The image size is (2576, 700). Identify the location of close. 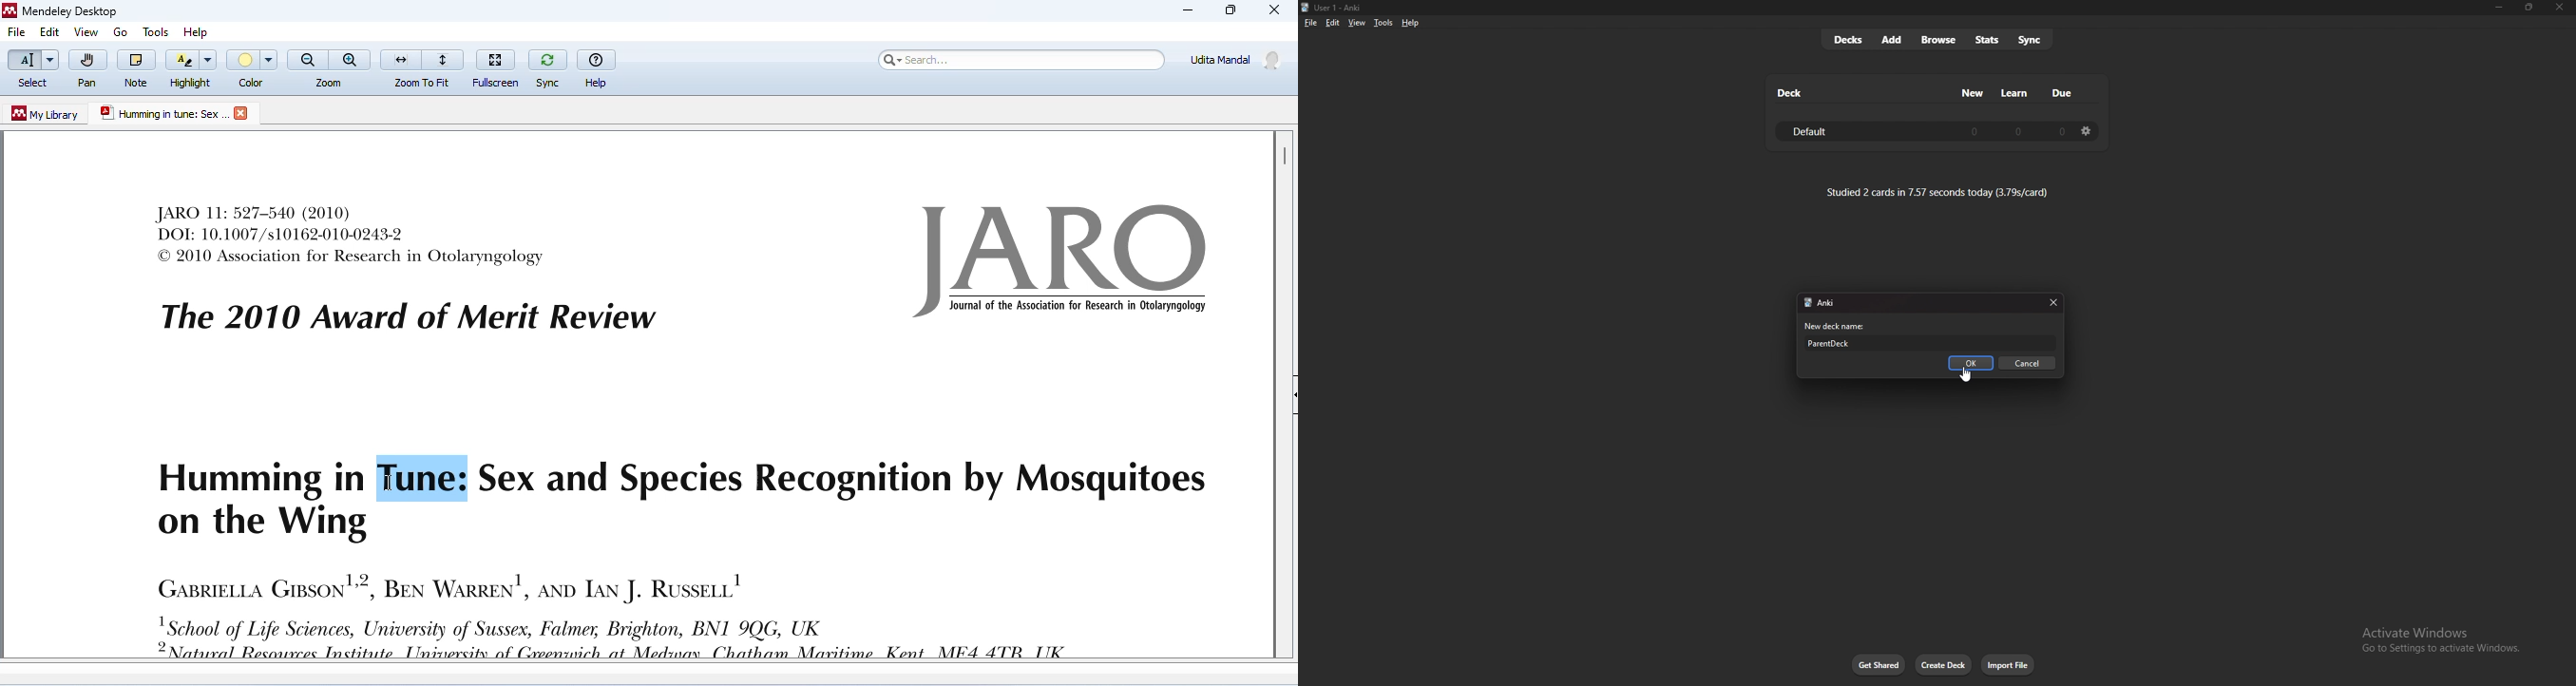
(2053, 303).